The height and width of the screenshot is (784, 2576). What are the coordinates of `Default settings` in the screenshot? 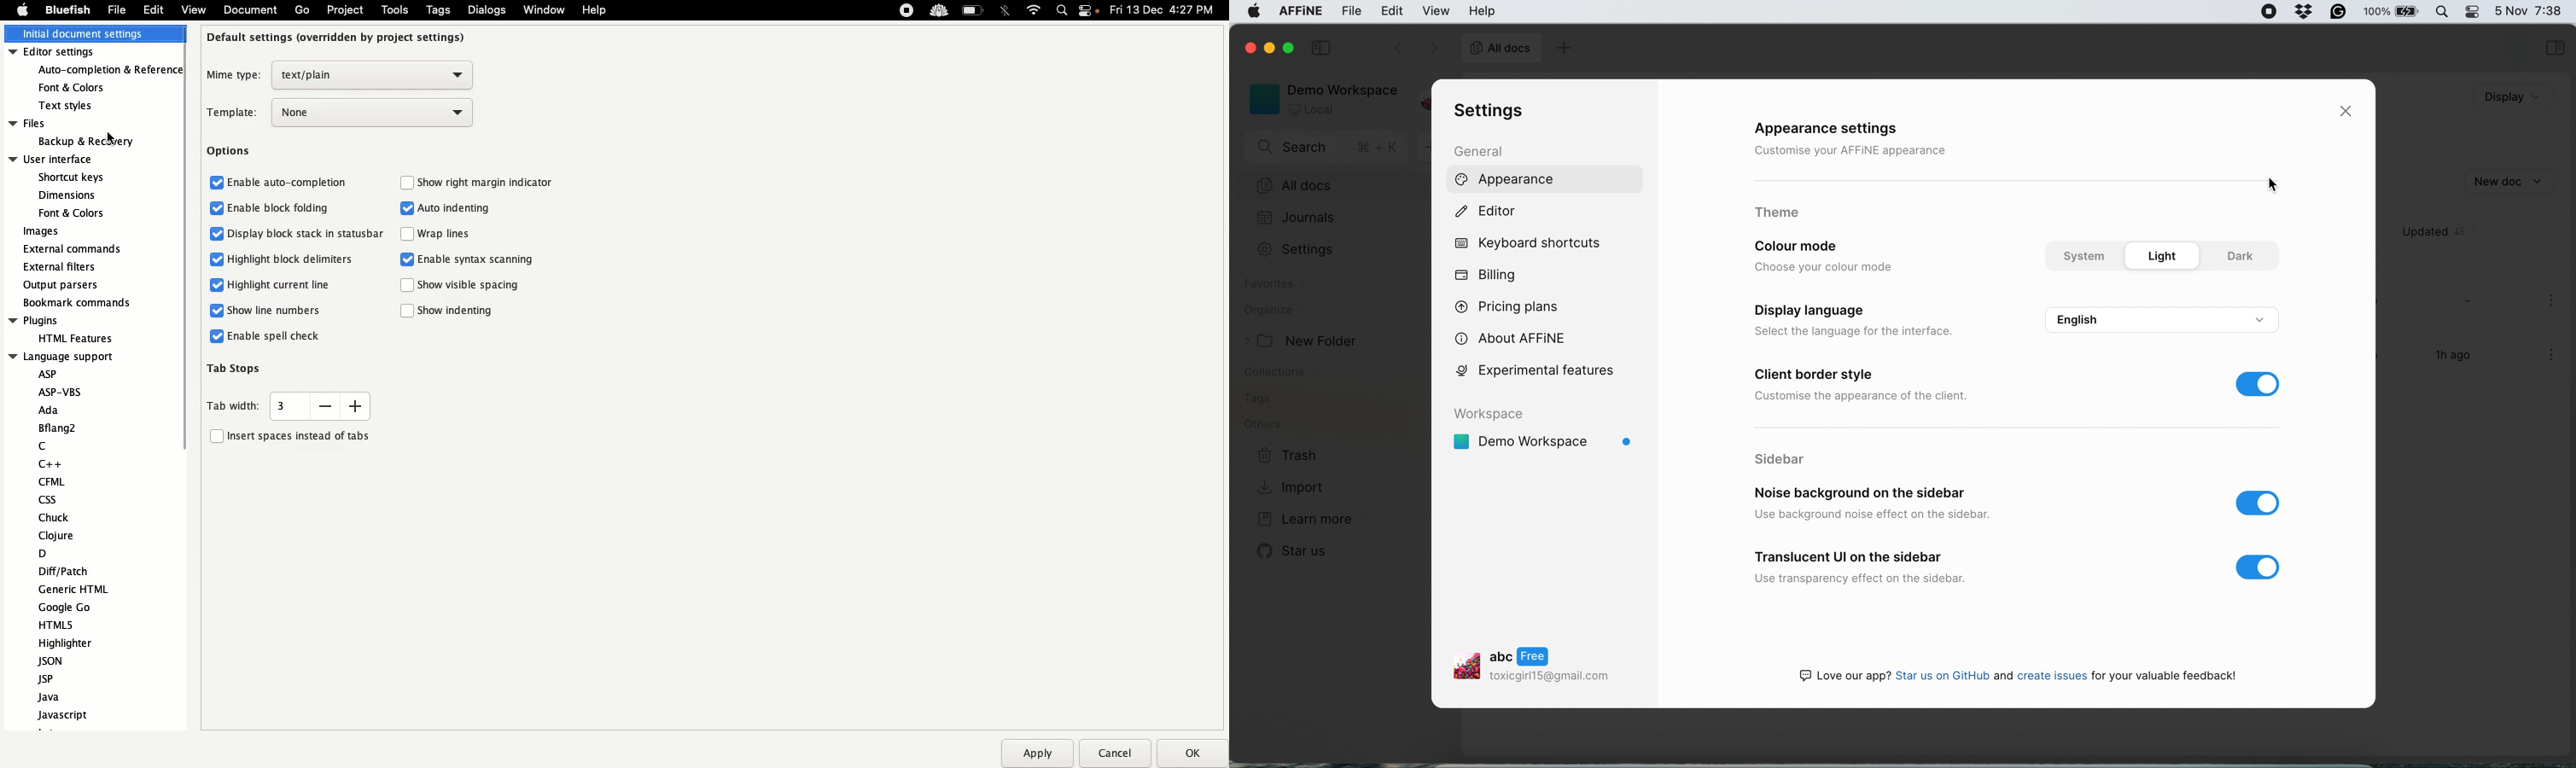 It's located at (335, 38).